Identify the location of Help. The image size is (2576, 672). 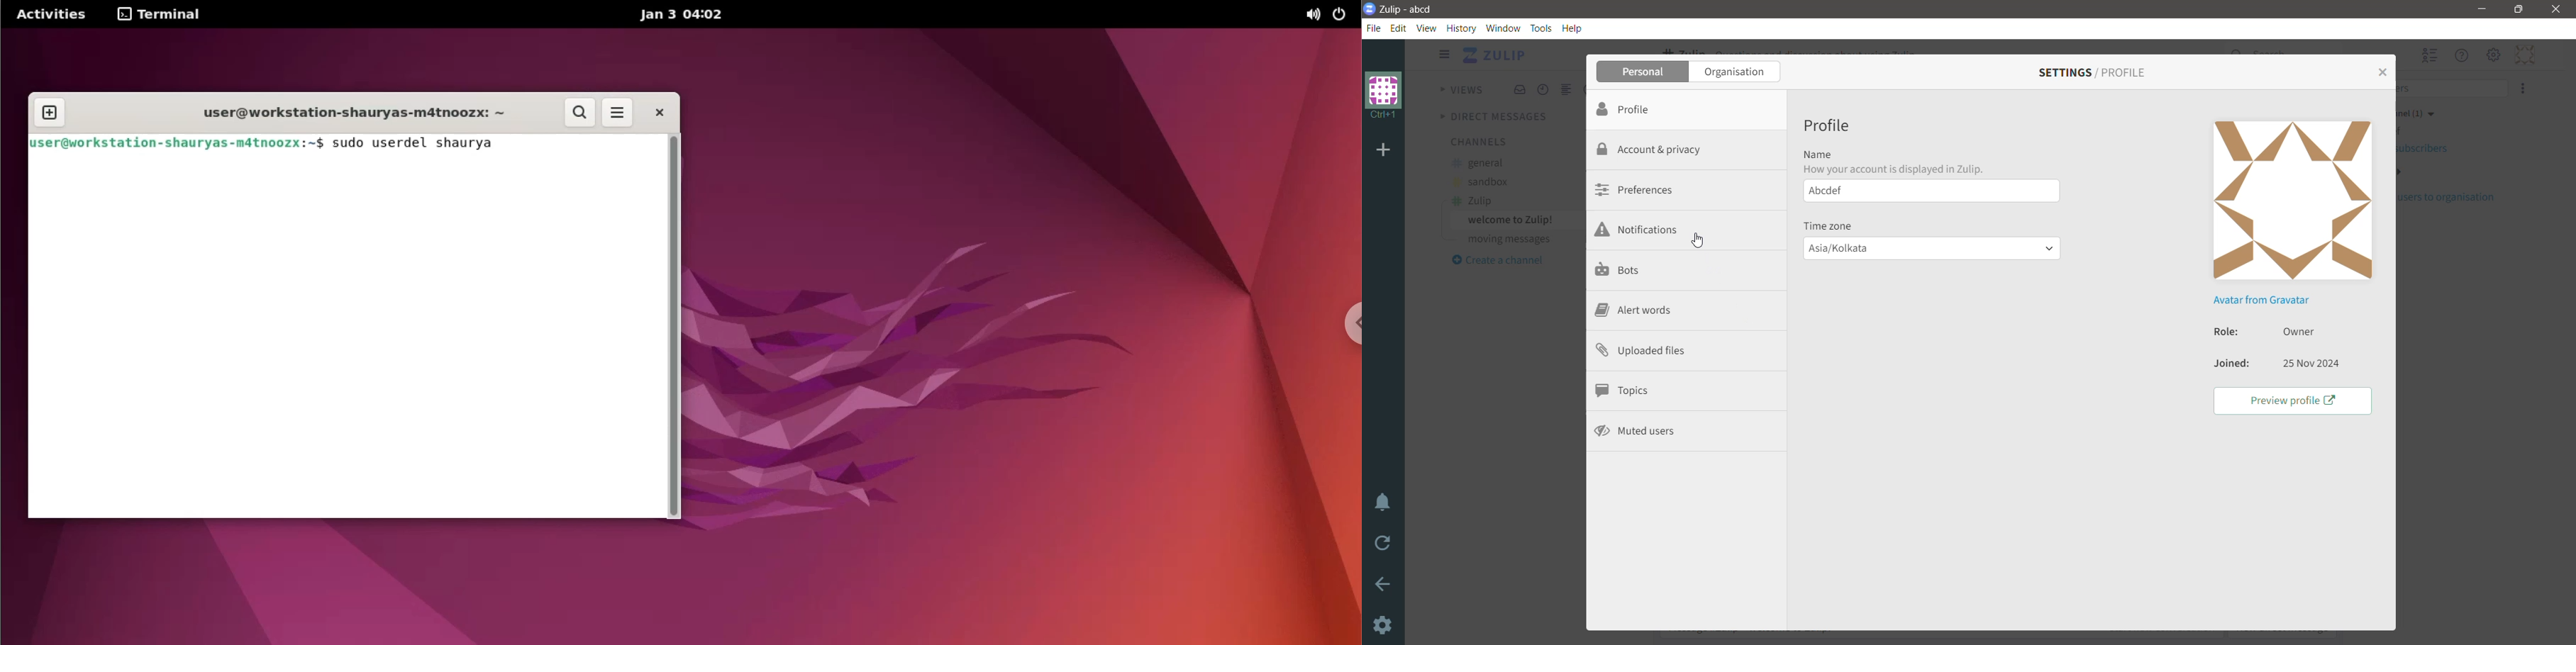
(1574, 28).